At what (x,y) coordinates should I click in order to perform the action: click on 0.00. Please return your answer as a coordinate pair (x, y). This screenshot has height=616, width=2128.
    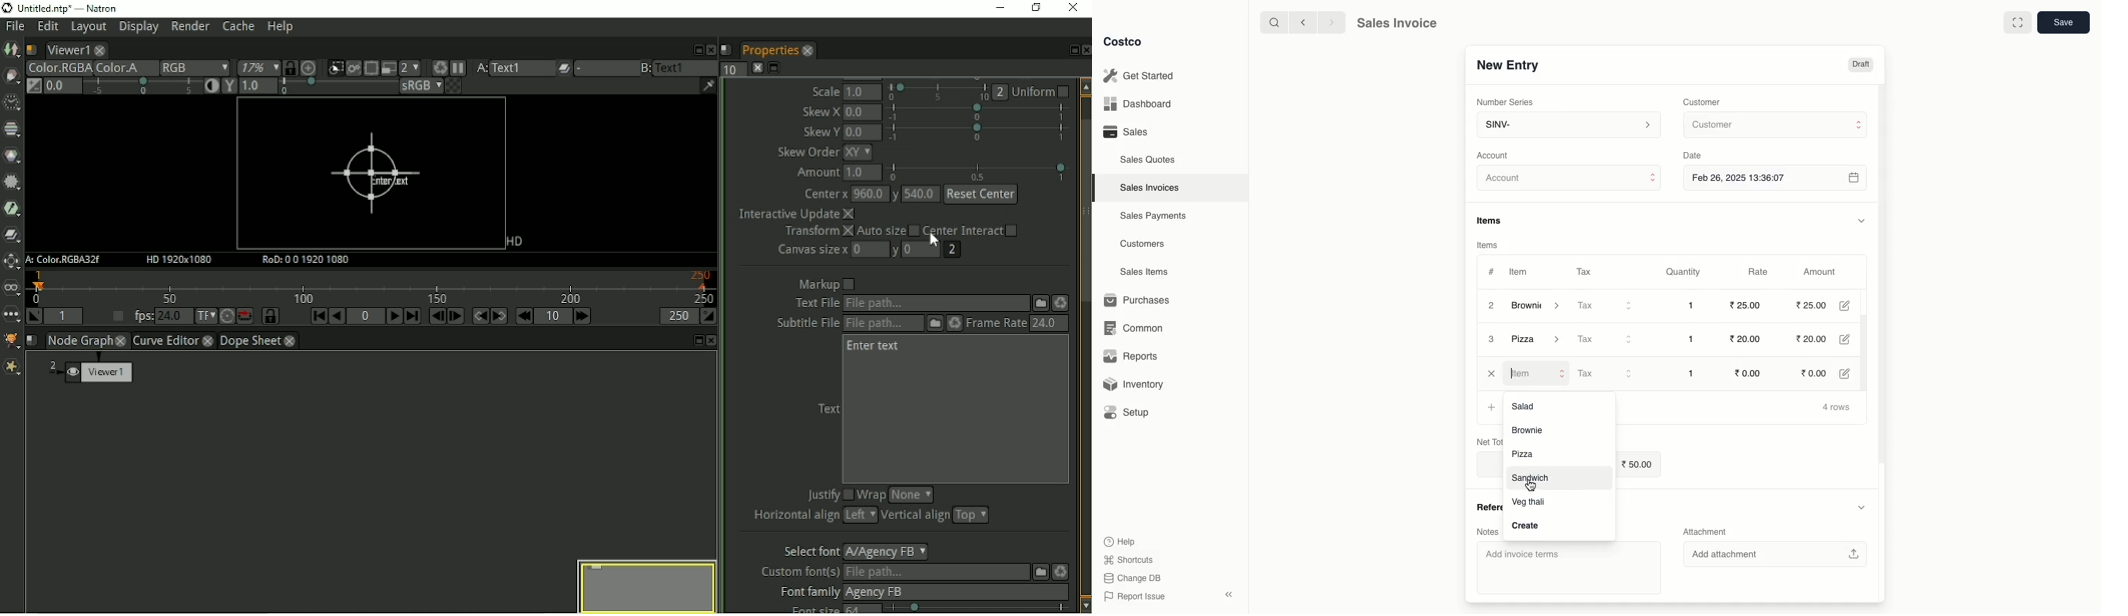
    Looking at the image, I should click on (1751, 372).